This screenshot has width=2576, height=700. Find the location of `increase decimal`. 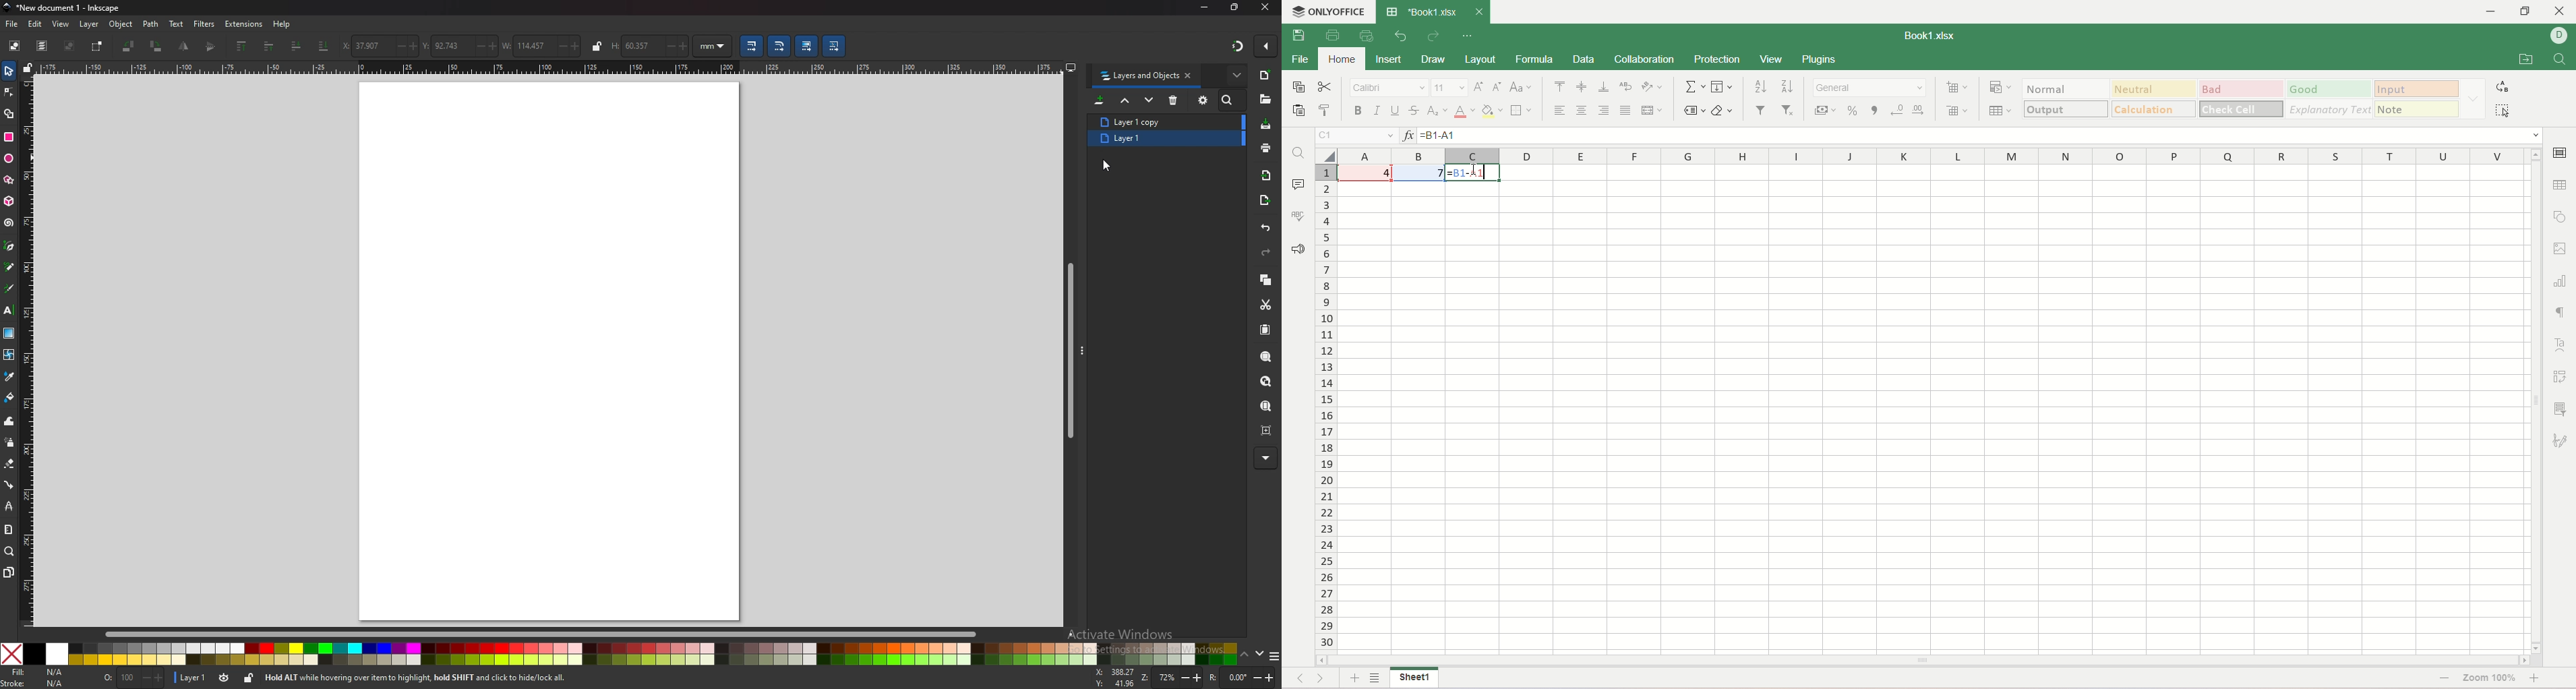

increase decimal is located at coordinates (1921, 110).